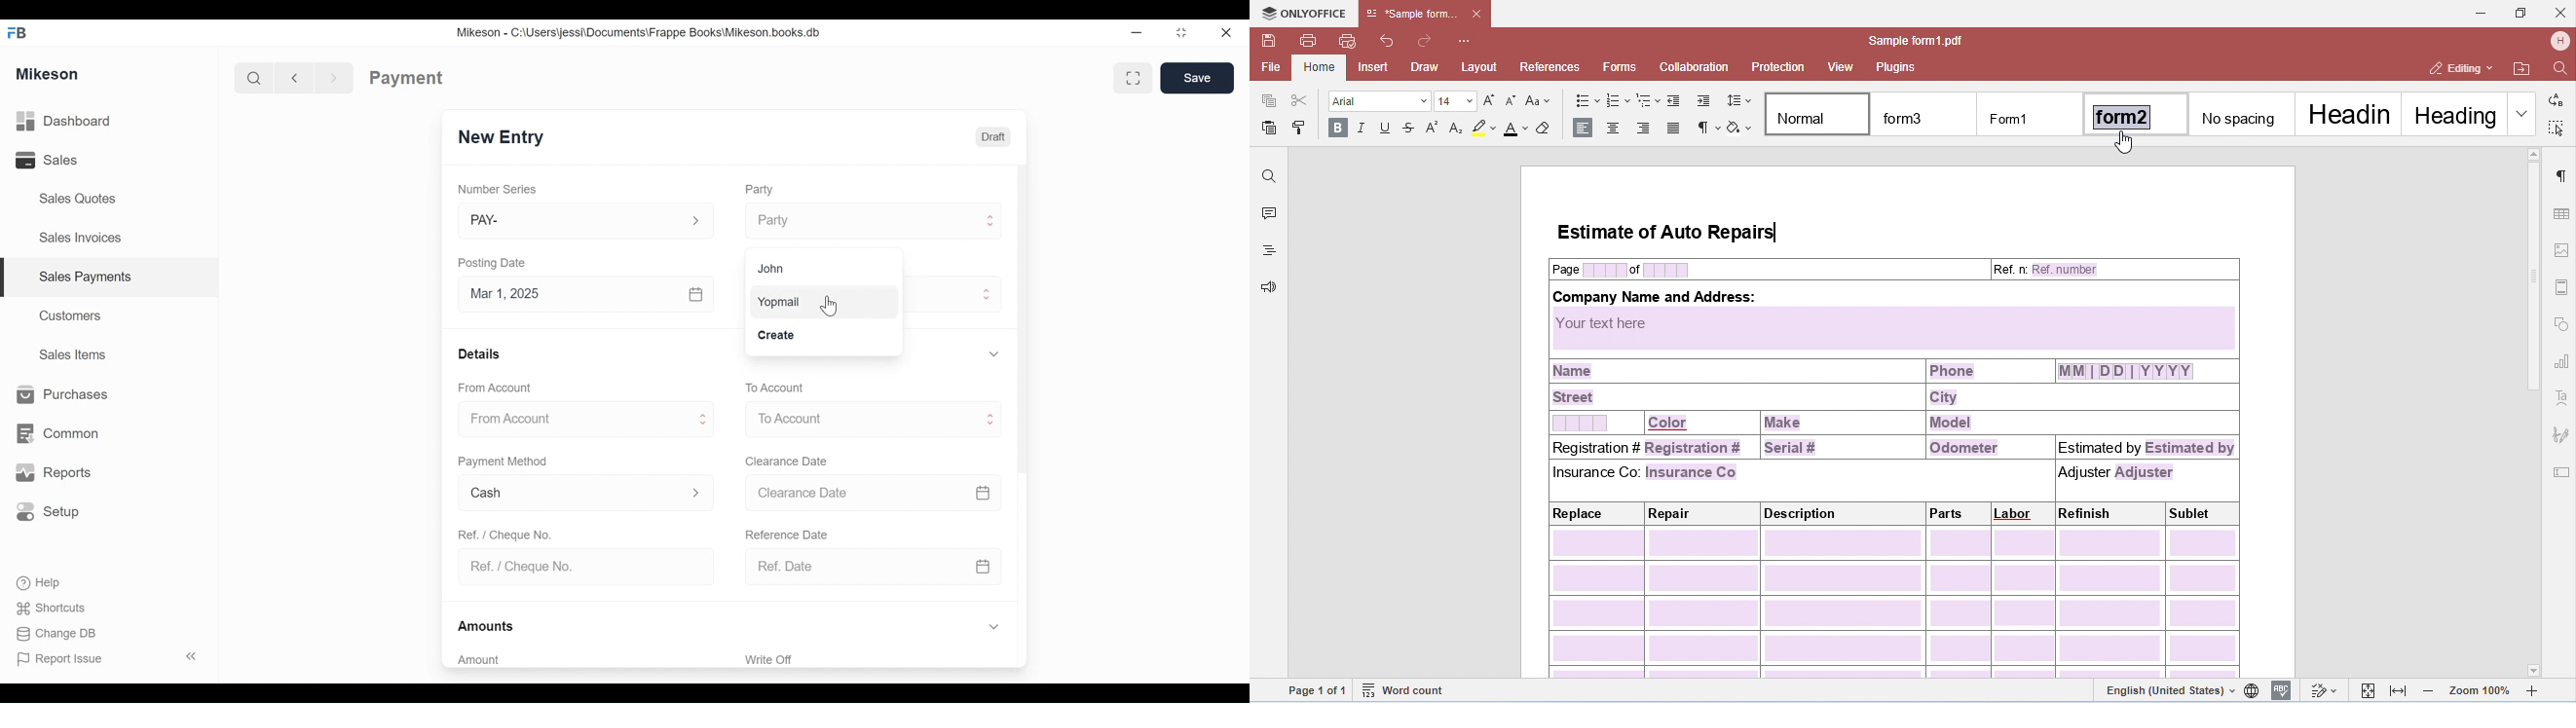 The height and width of the screenshot is (728, 2576). What do you see at coordinates (875, 220) in the screenshot?
I see `Party` at bounding box center [875, 220].